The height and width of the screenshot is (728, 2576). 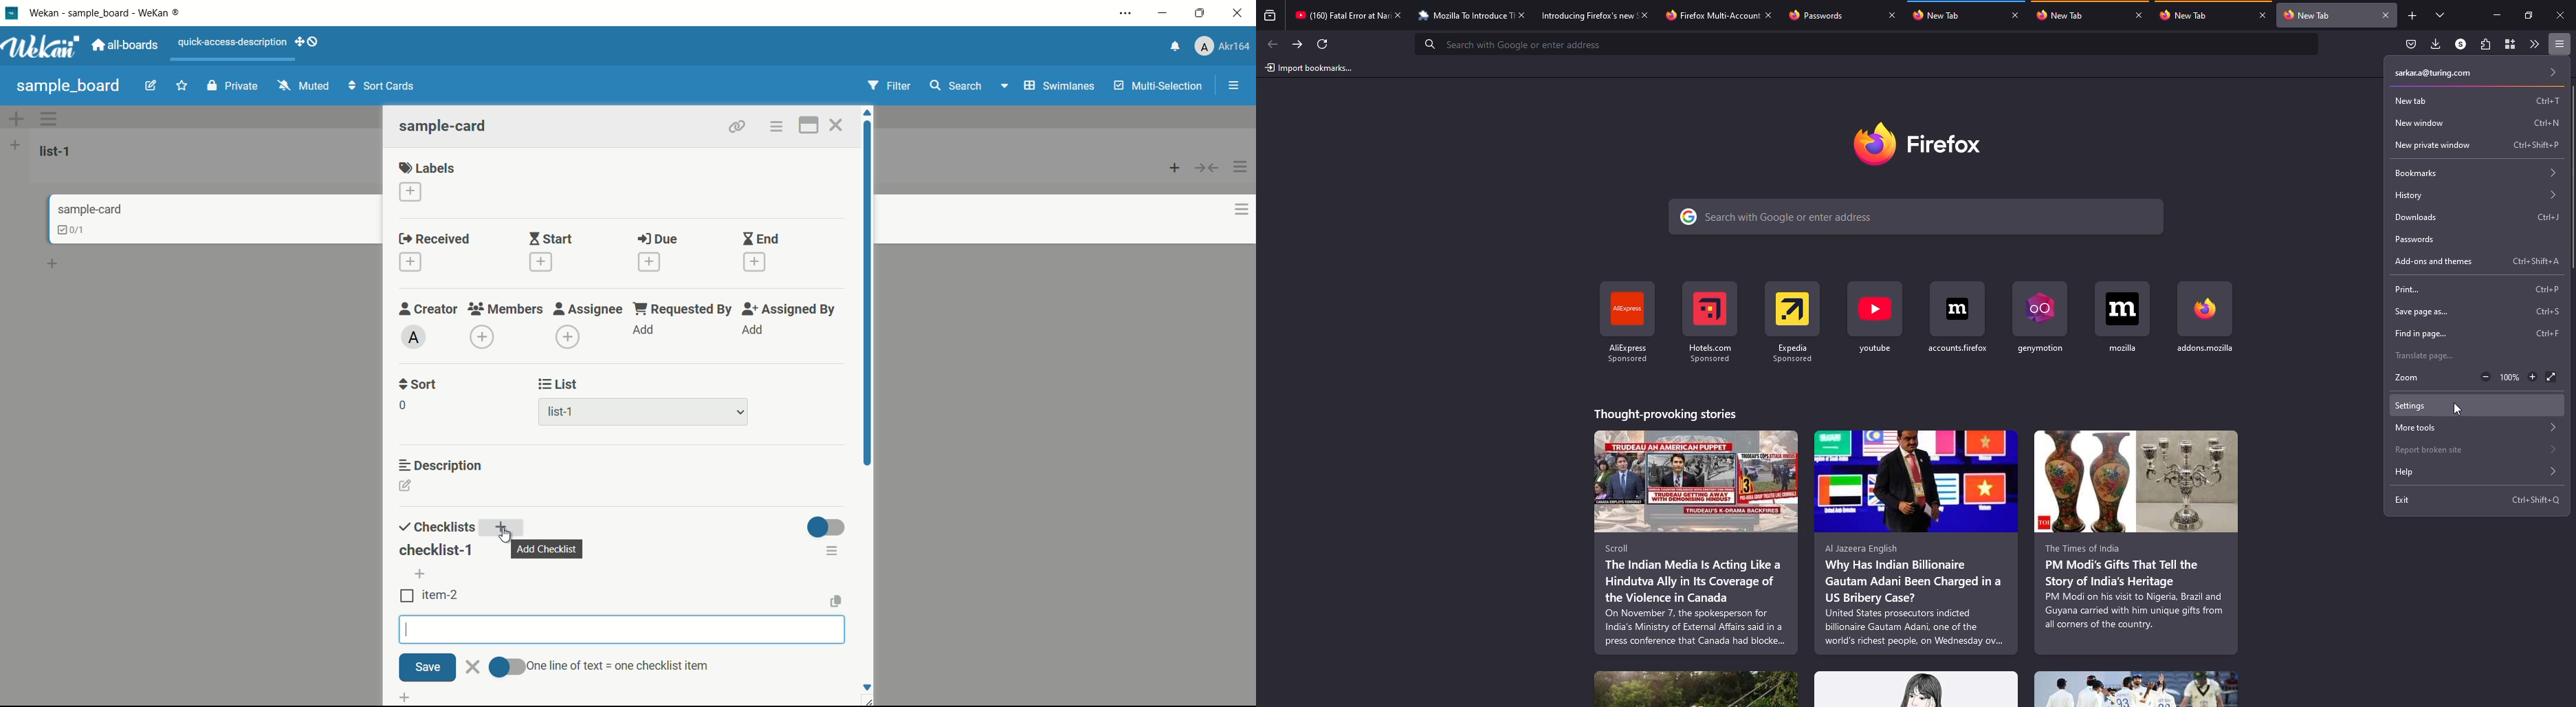 What do you see at coordinates (1587, 16) in the screenshot?
I see `tab` at bounding box center [1587, 16].